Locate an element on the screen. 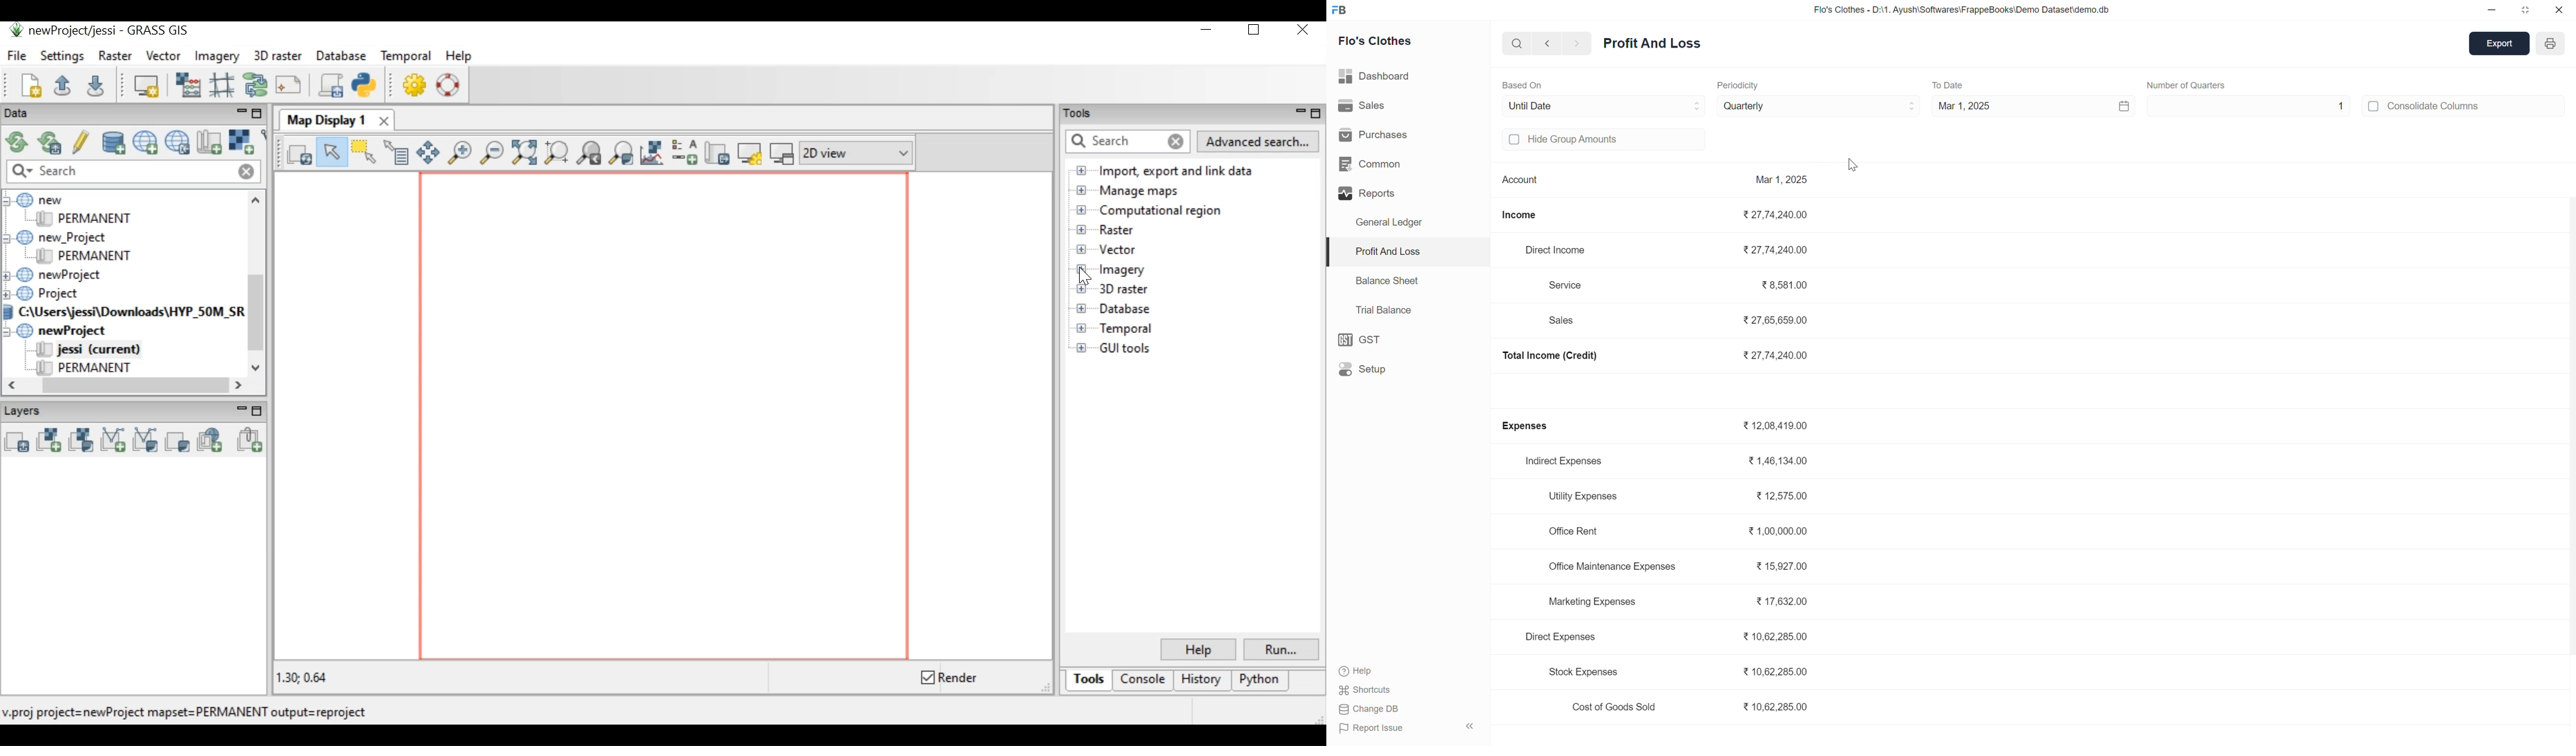 This screenshot has width=2576, height=756. Reports is located at coordinates (1367, 197).